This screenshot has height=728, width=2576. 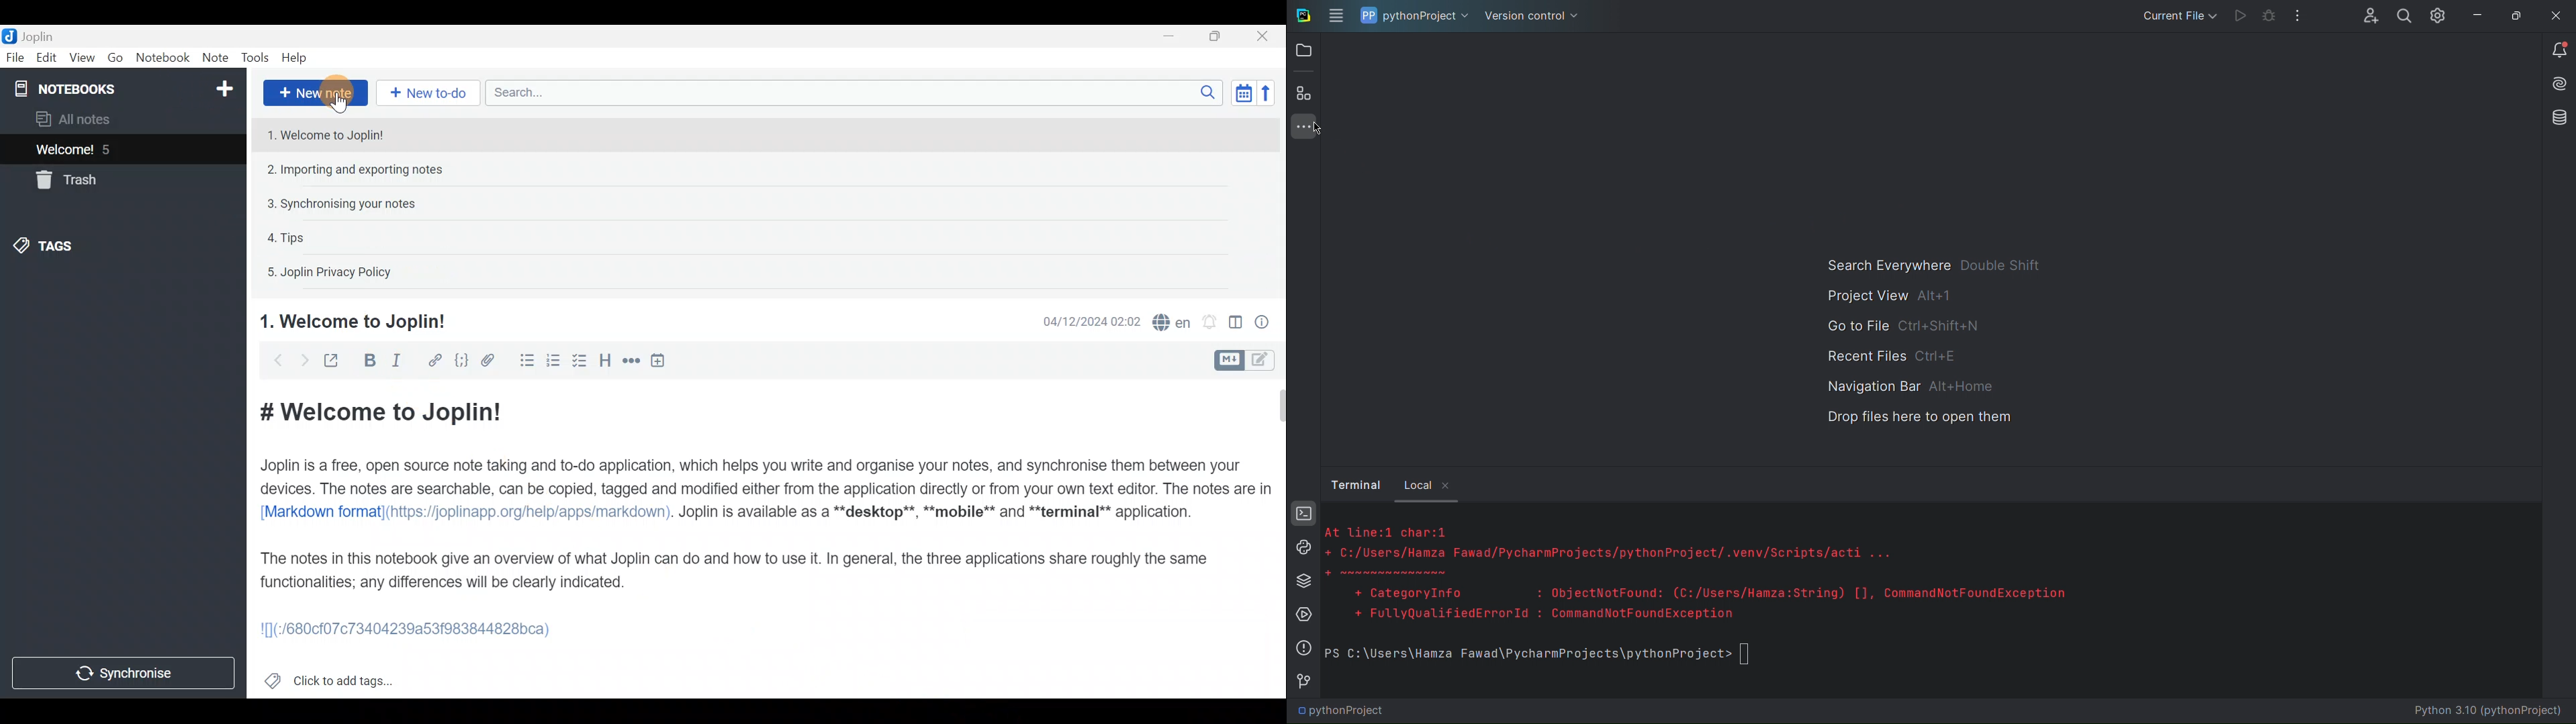 What do you see at coordinates (1237, 324) in the screenshot?
I see `Toggle editor layout` at bounding box center [1237, 324].